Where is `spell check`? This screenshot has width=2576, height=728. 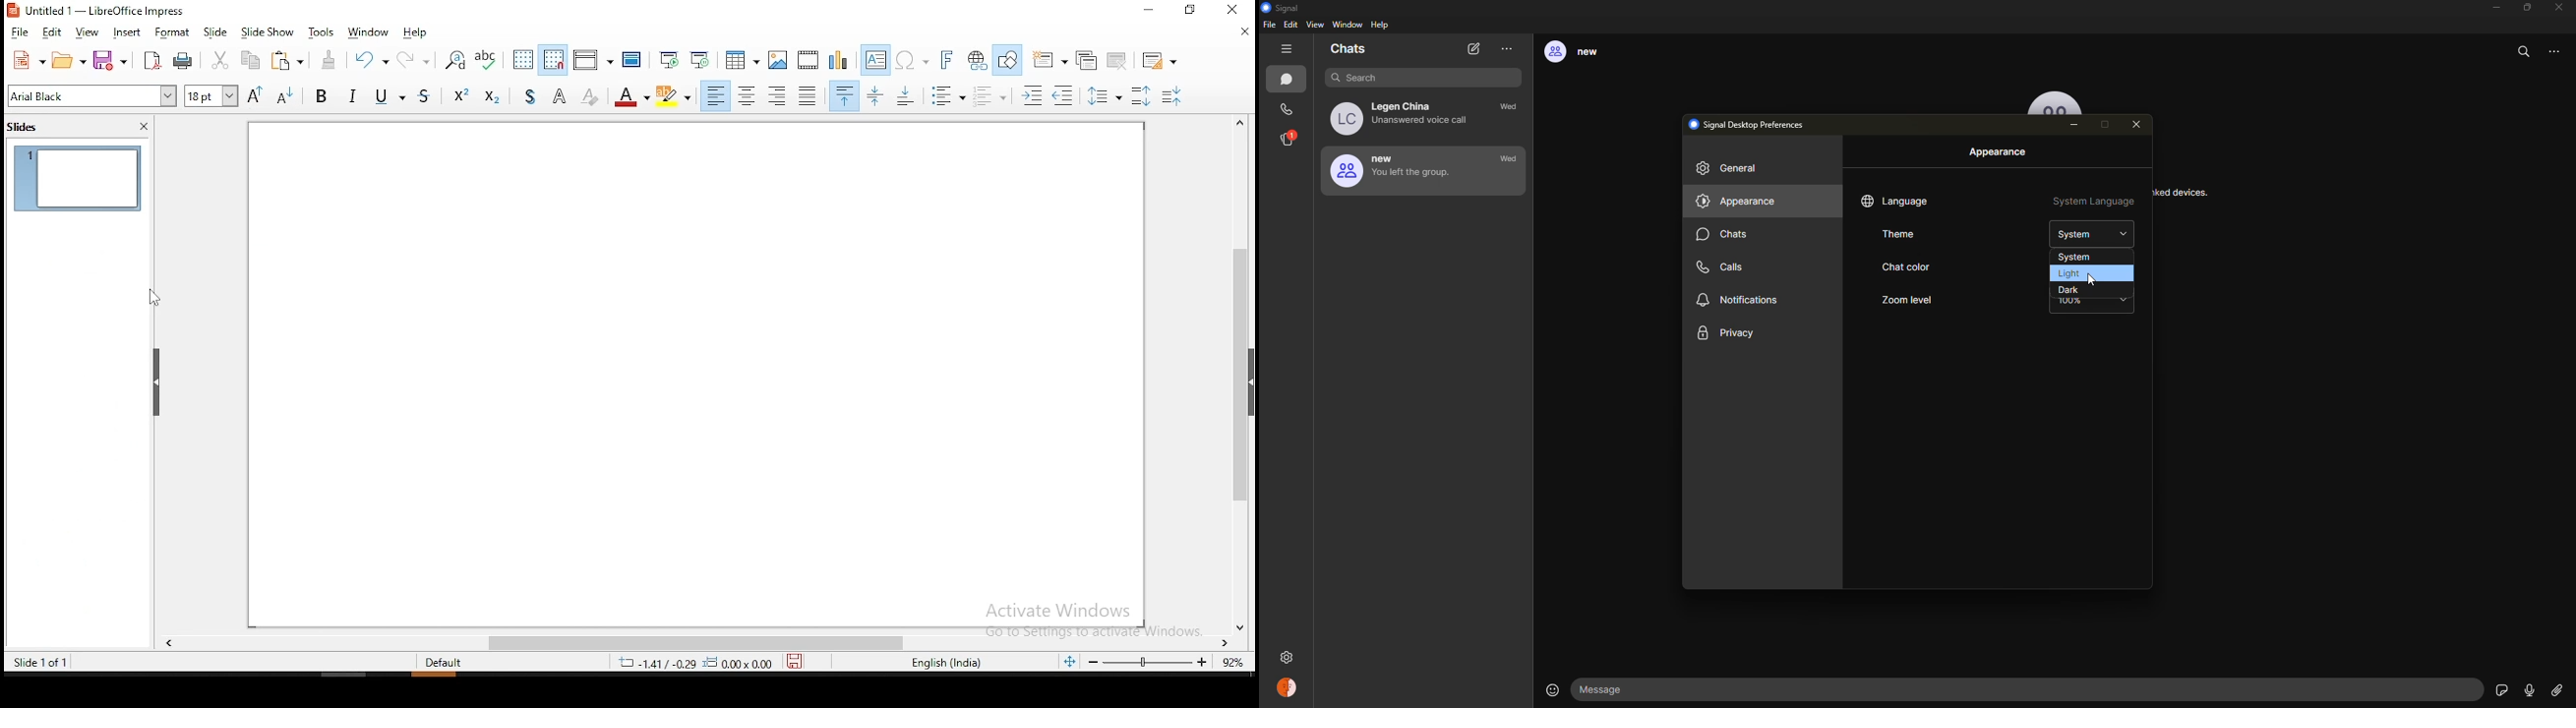
spell check is located at coordinates (488, 60).